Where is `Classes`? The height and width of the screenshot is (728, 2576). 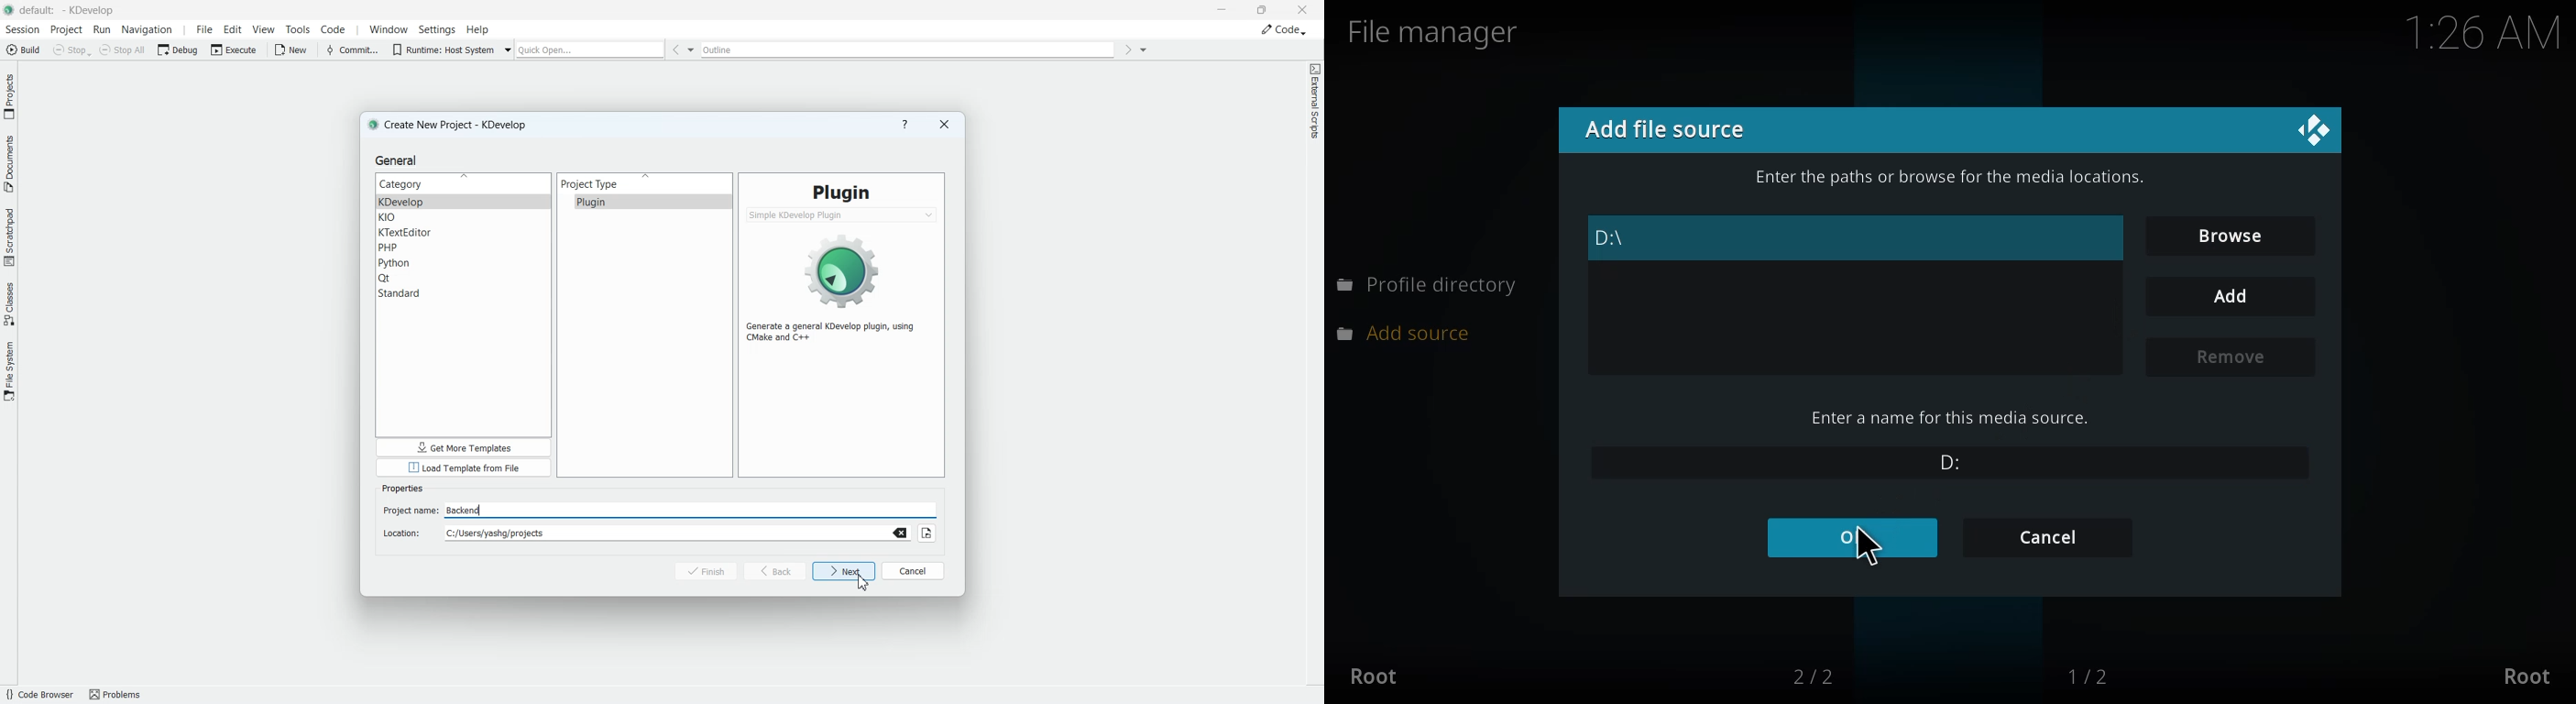
Classes is located at coordinates (10, 303).